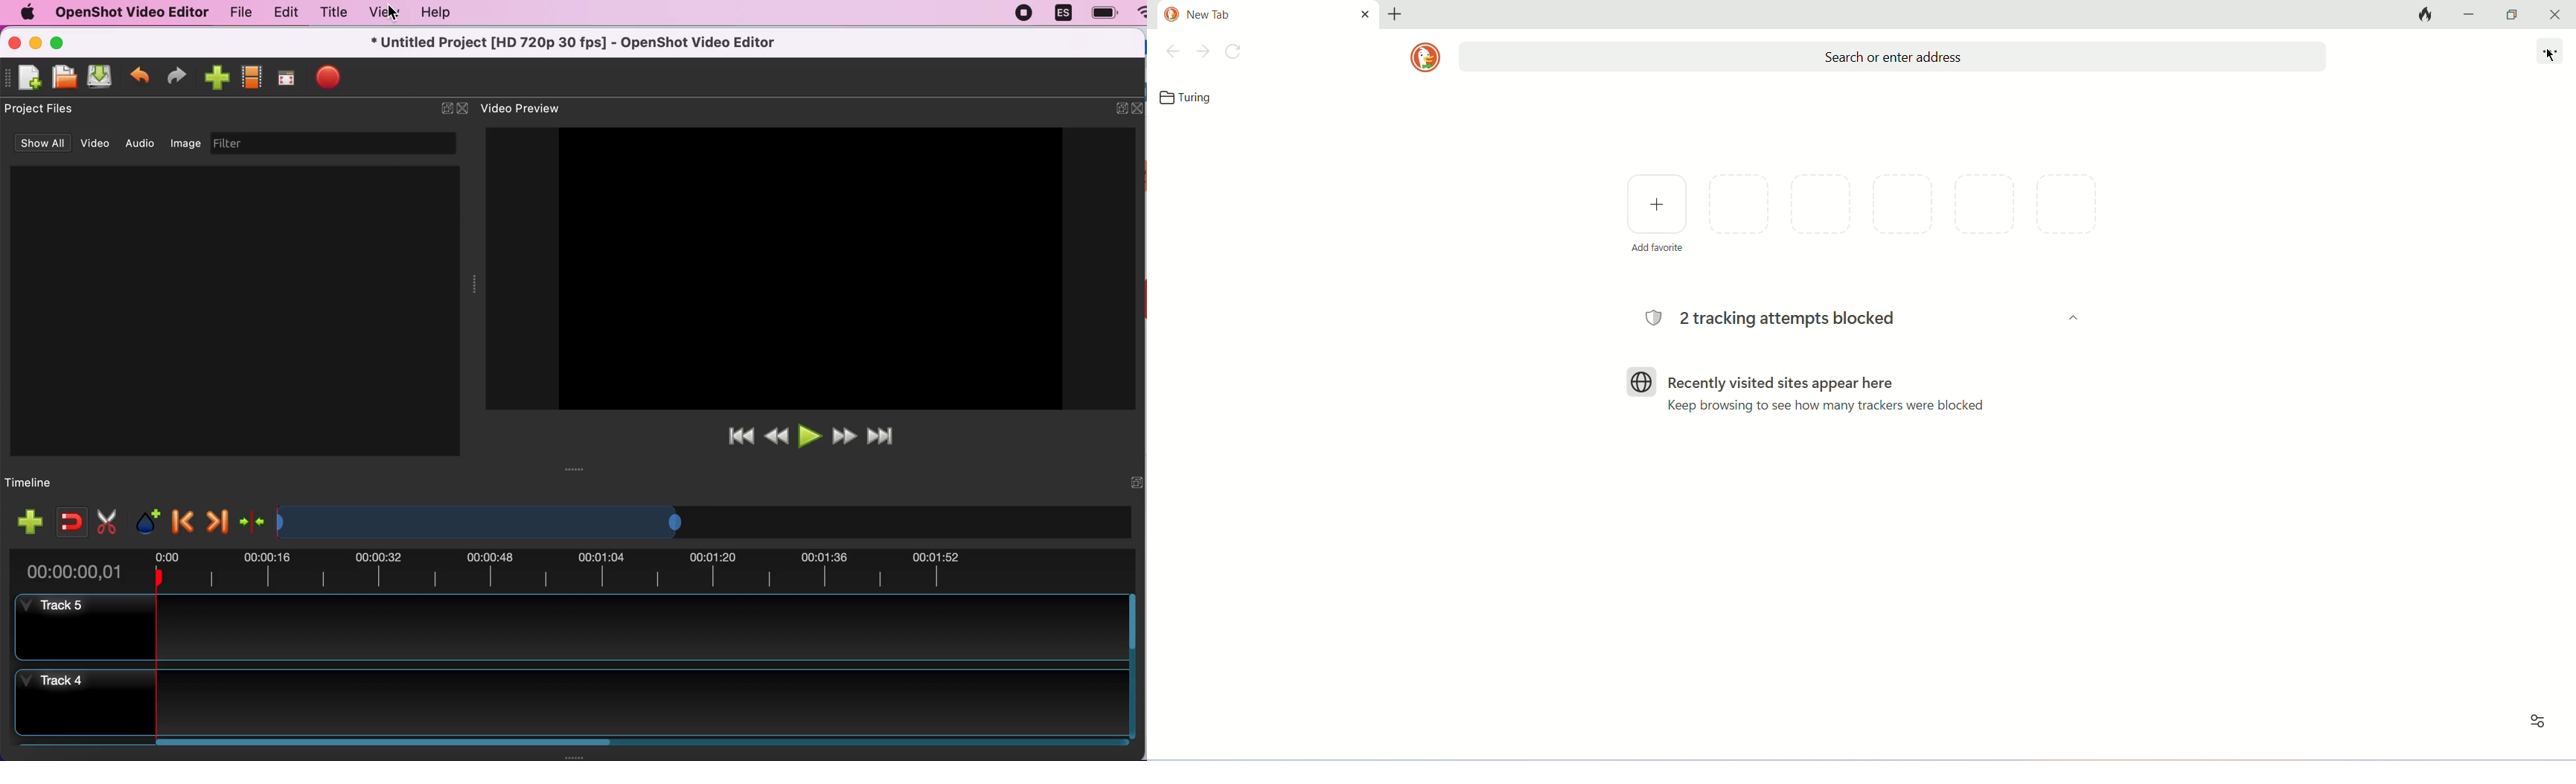 This screenshot has width=2576, height=784. Describe the element at coordinates (1059, 13) in the screenshot. I see `language` at that location.